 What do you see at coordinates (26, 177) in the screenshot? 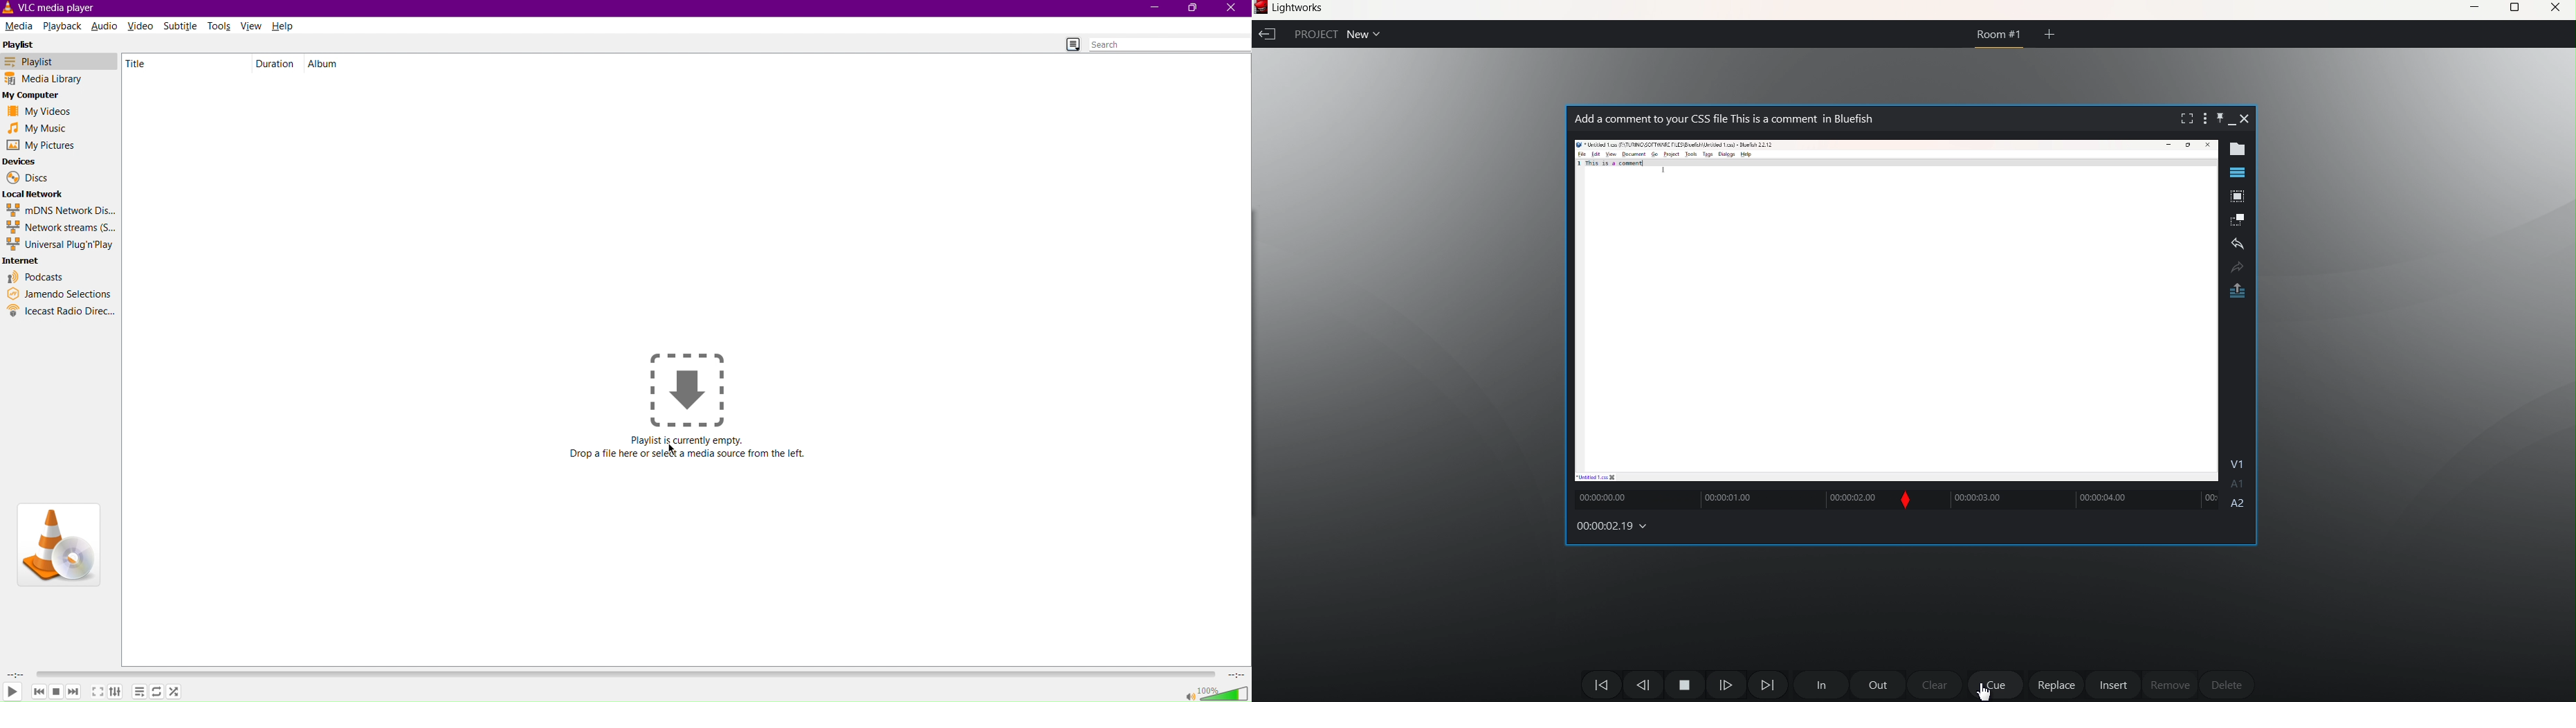
I see `Discs` at bounding box center [26, 177].